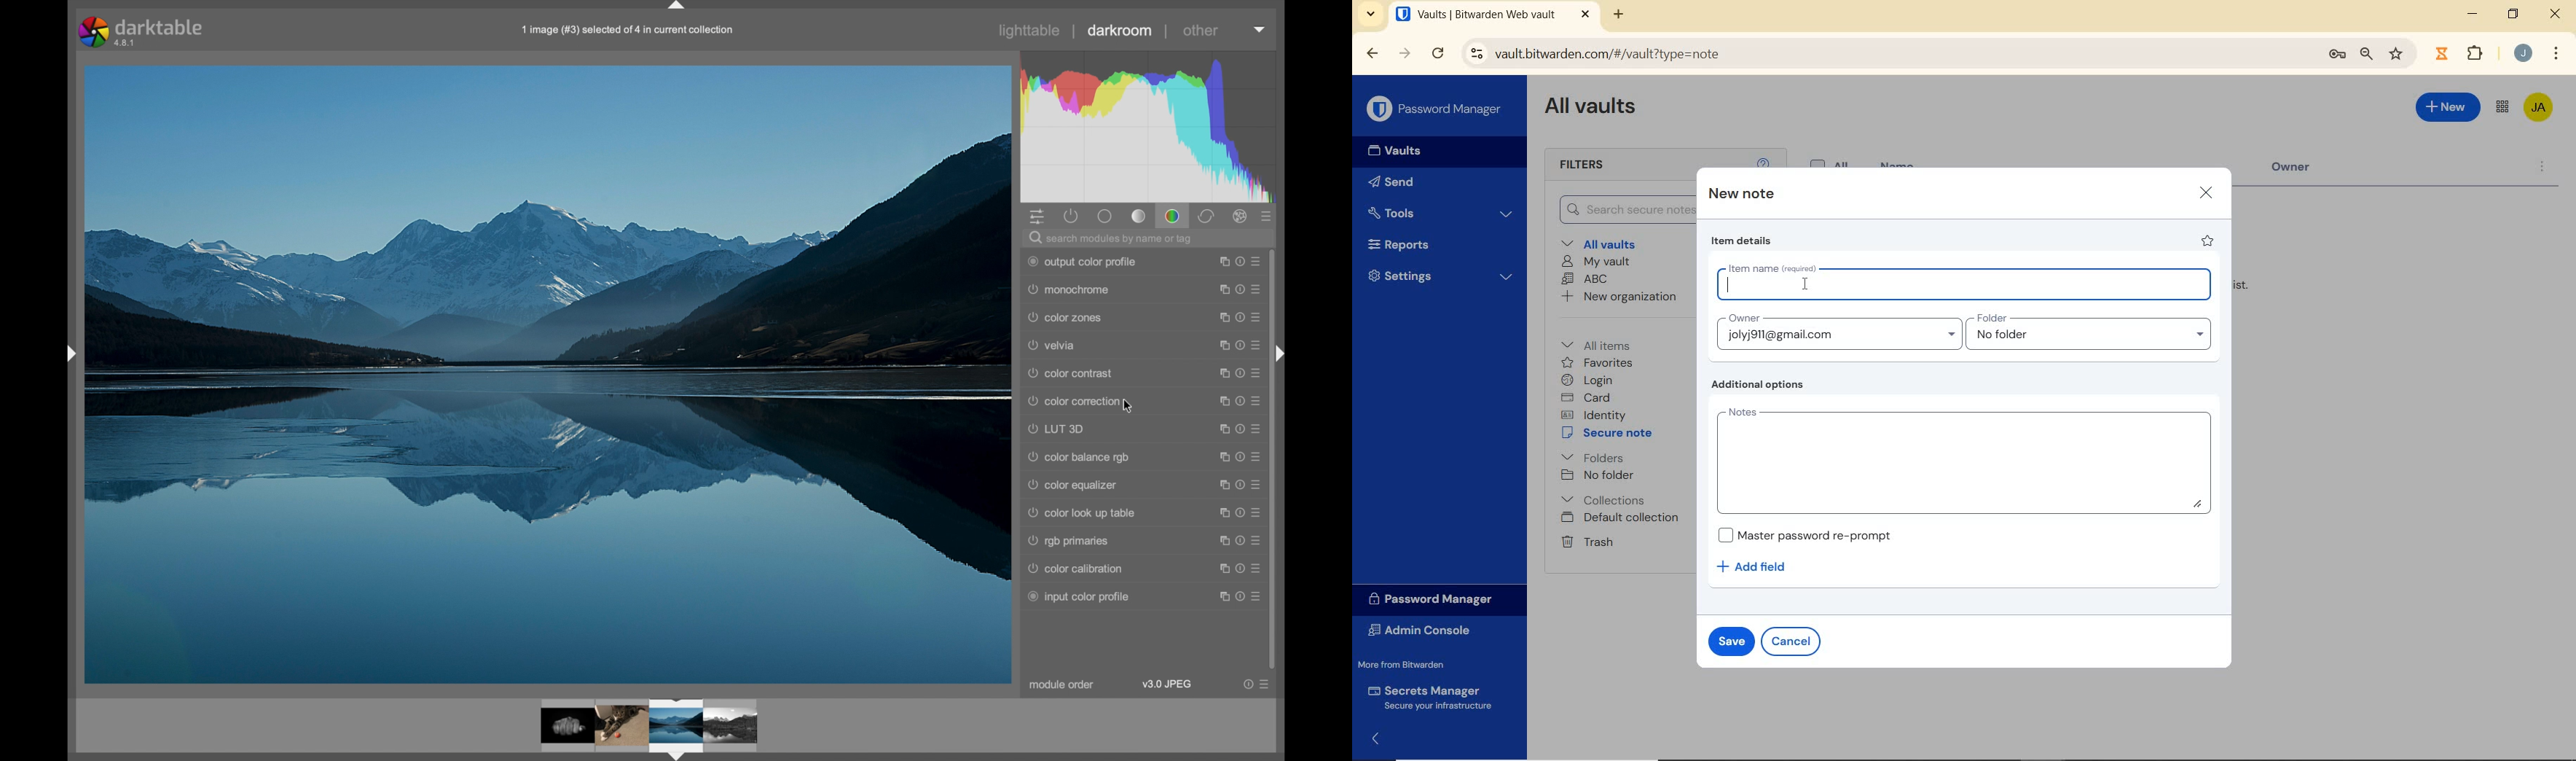  What do you see at coordinates (1173, 216) in the screenshot?
I see `color` at bounding box center [1173, 216].